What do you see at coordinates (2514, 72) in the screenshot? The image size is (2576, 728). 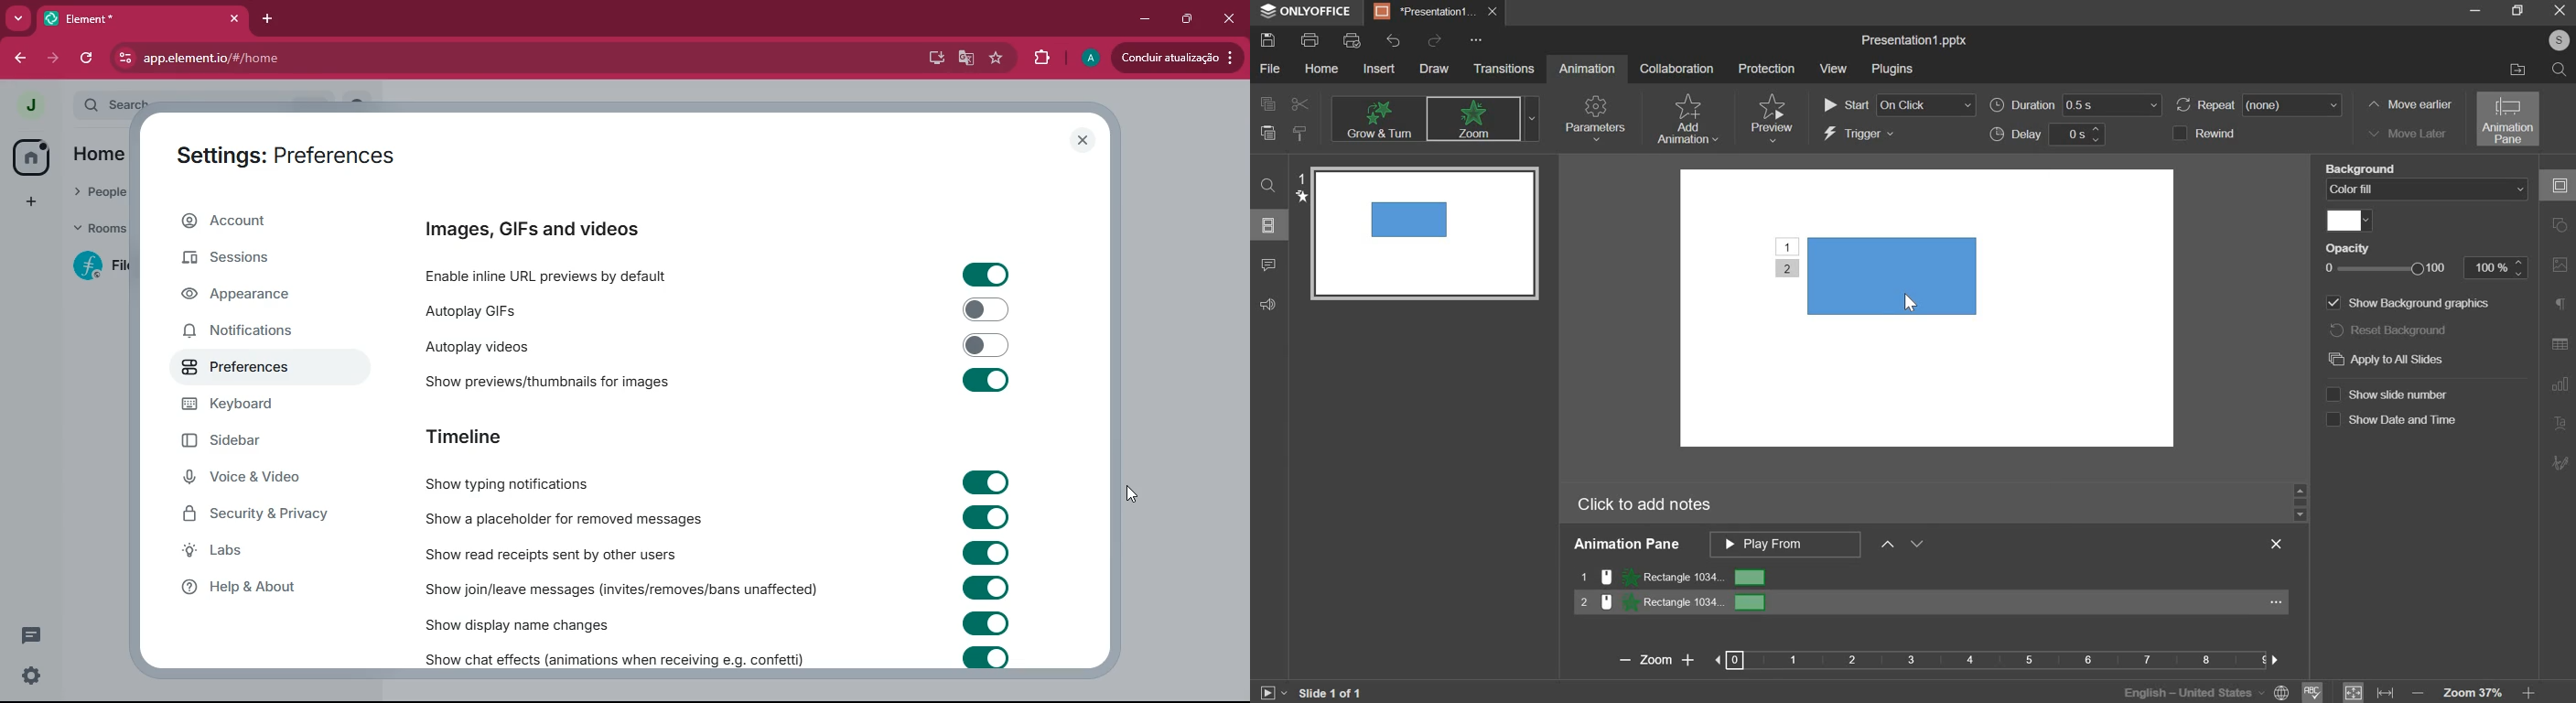 I see `open file location` at bounding box center [2514, 72].